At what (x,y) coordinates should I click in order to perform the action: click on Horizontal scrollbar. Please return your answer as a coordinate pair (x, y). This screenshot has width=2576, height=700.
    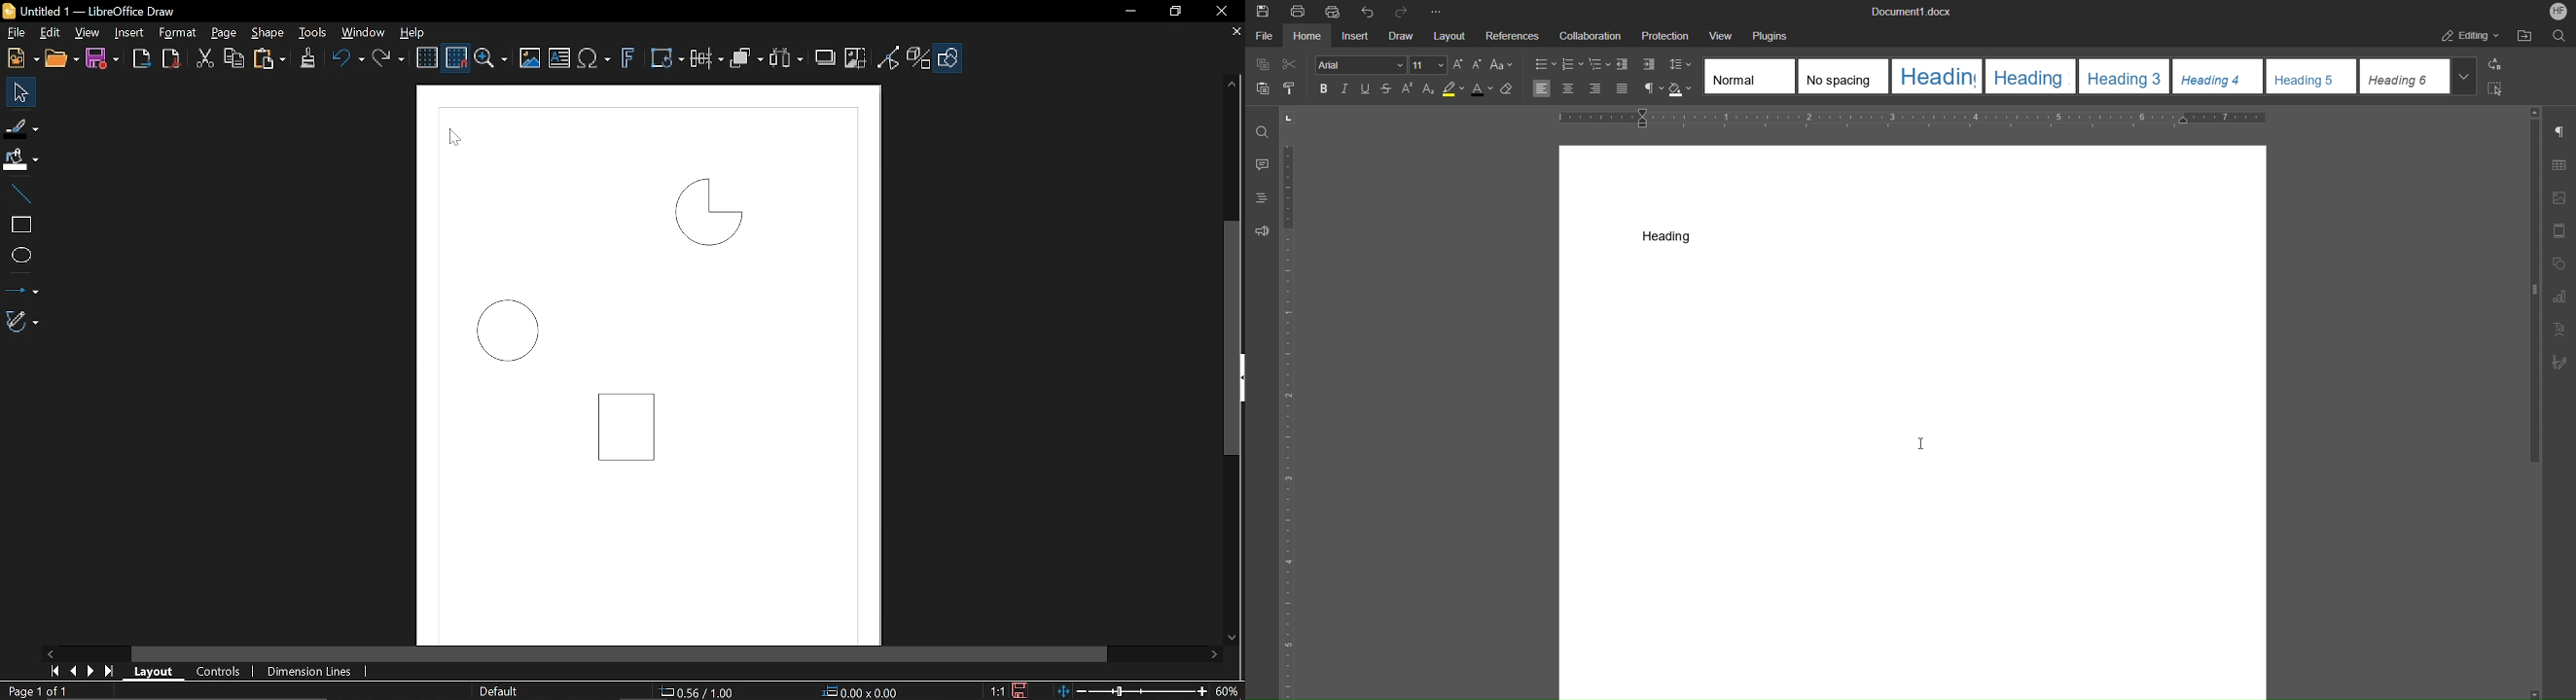
    Looking at the image, I should click on (616, 653).